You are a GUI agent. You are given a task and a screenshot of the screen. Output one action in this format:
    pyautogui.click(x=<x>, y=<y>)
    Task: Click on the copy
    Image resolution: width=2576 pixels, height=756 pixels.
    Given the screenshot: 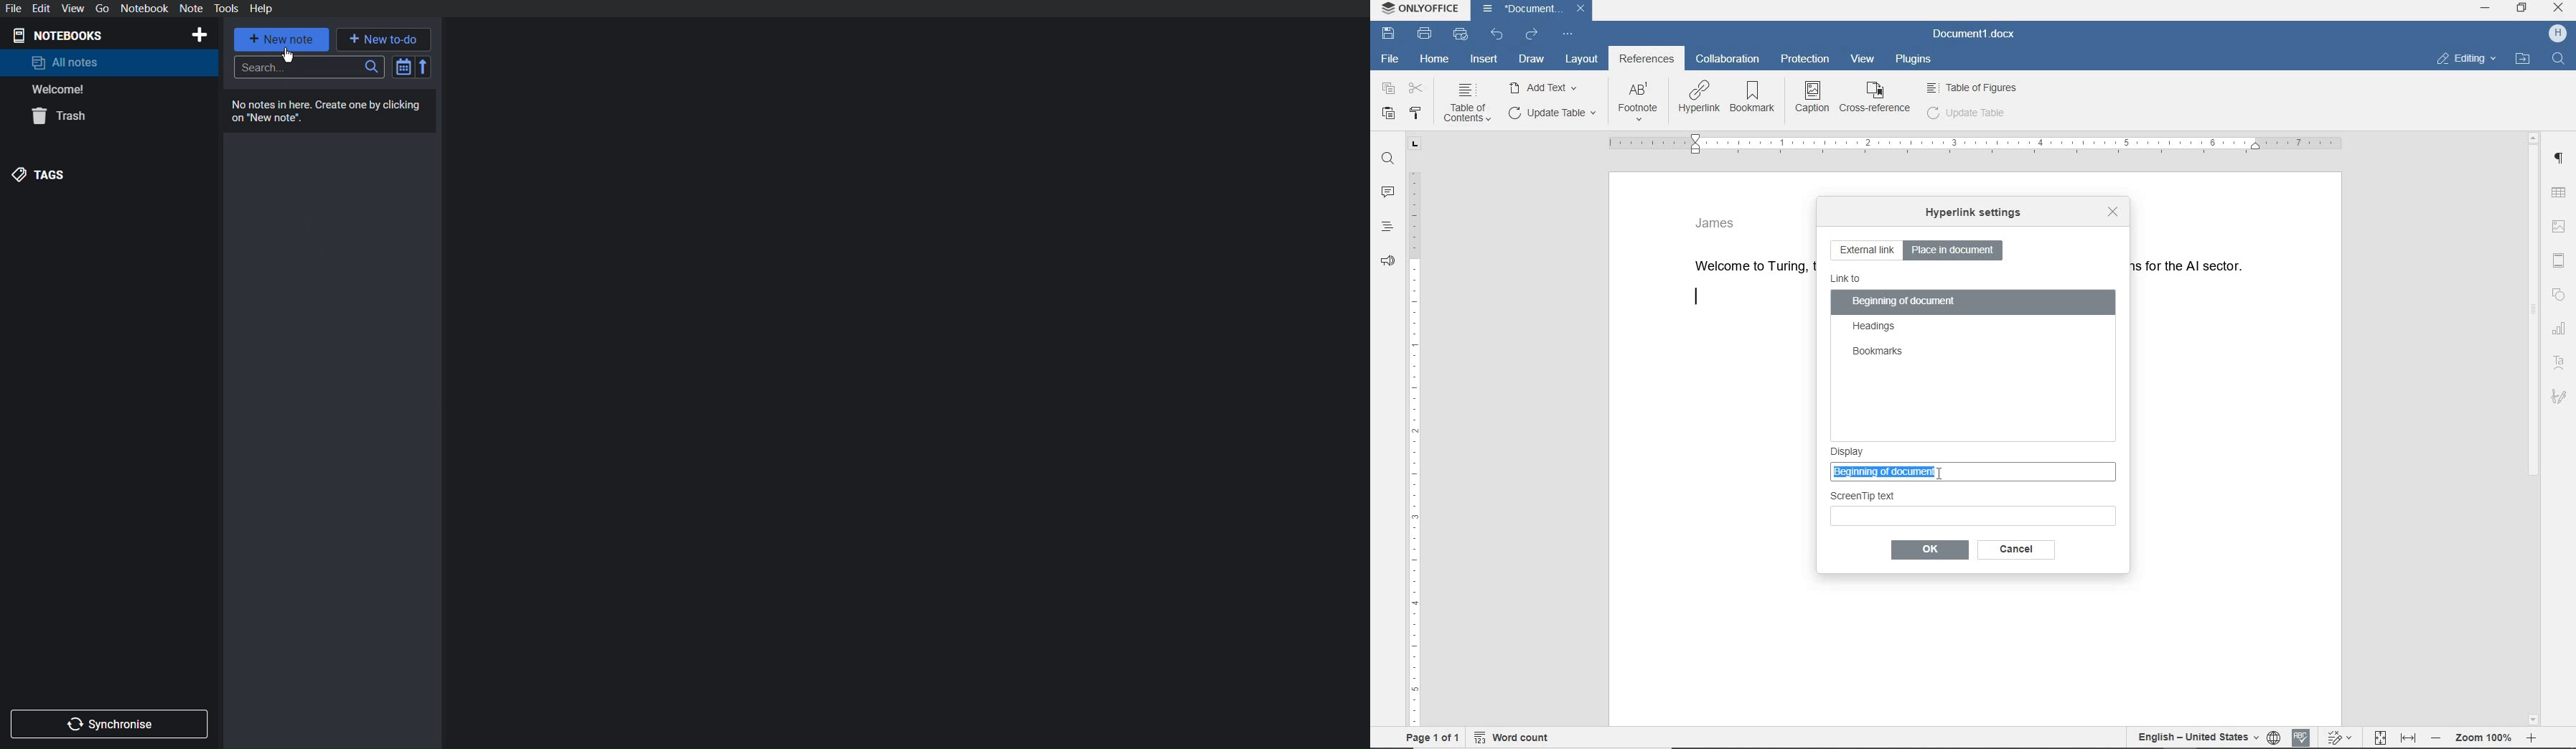 What is the action you would take?
    pyautogui.click(x=1389, y=88)
    